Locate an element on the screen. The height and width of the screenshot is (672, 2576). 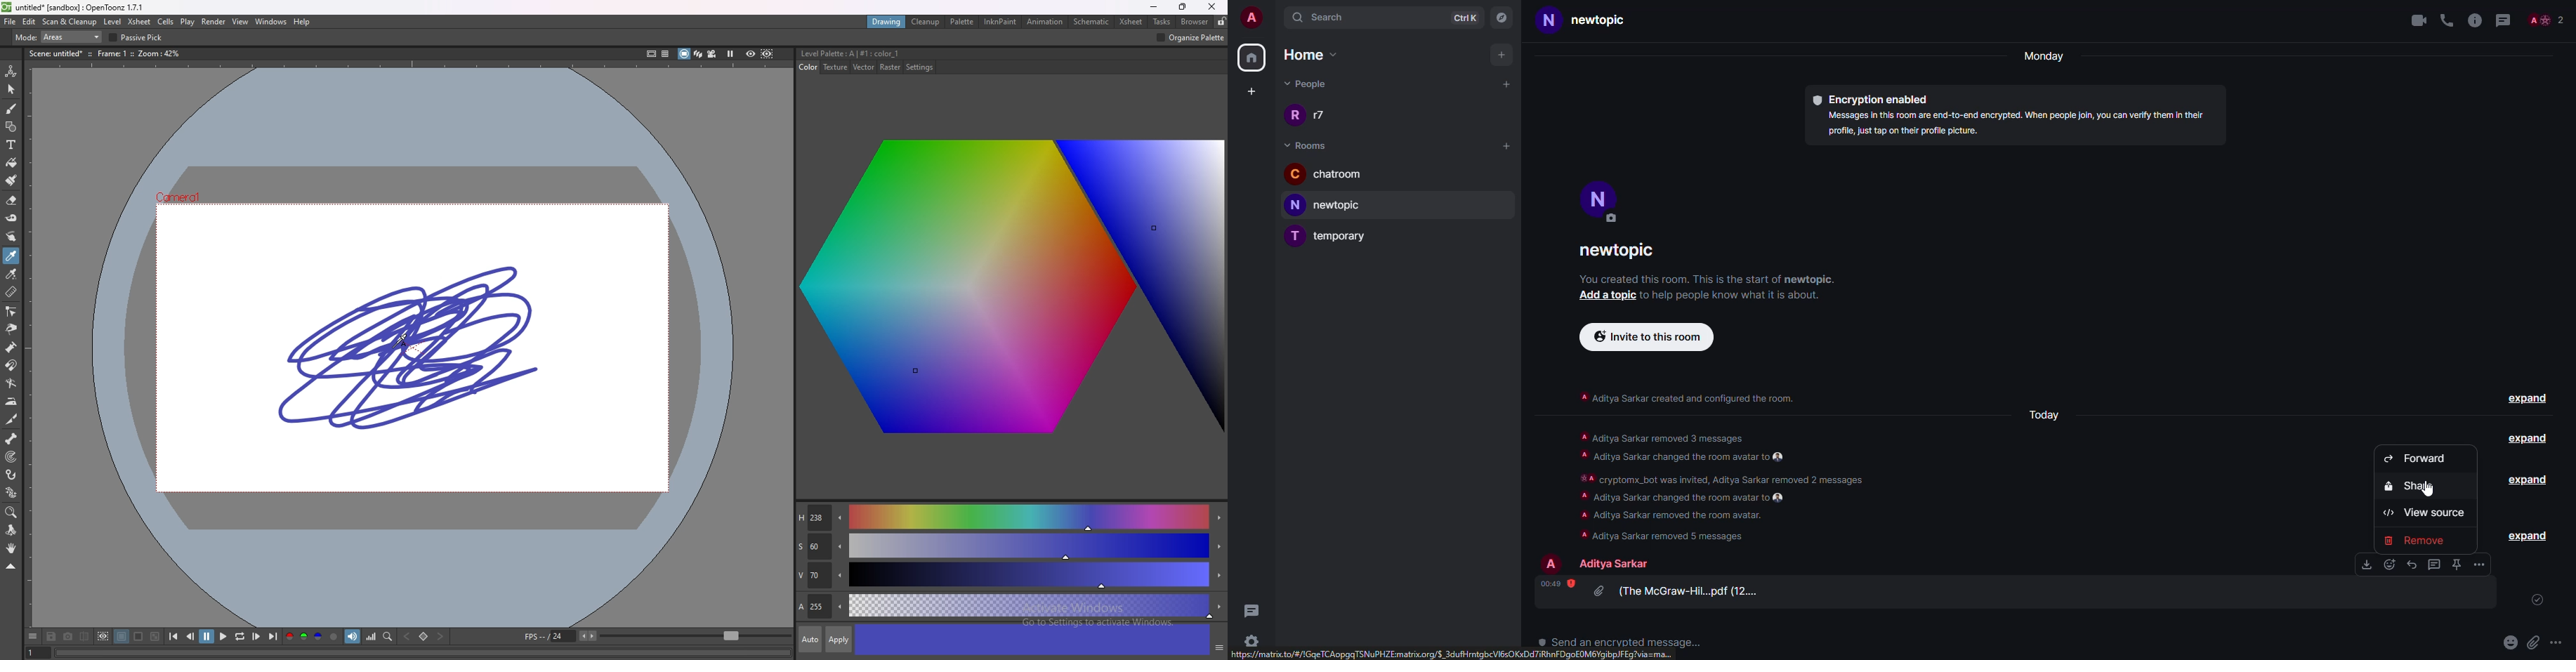
people is located at coordinates (1617, 563).